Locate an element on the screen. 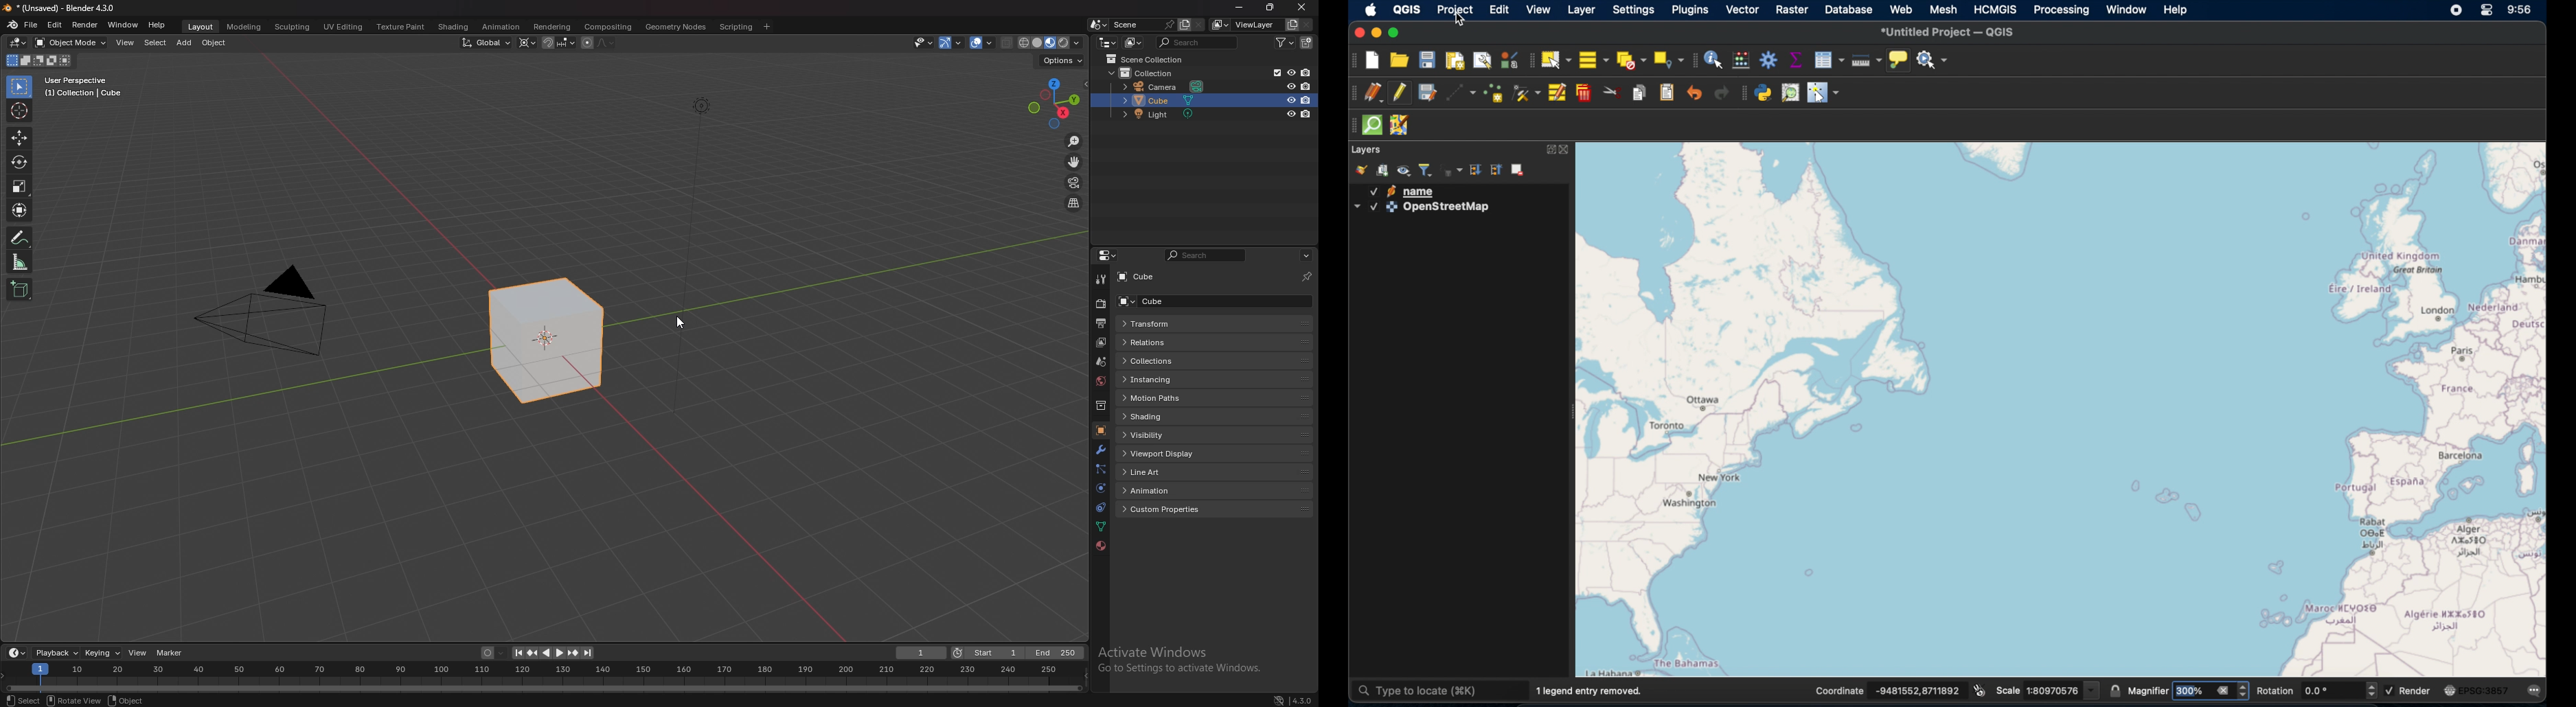 Image resolution: width=2576 pixels, height=728 pixels. identify features is located at coordinates (1715, 60).